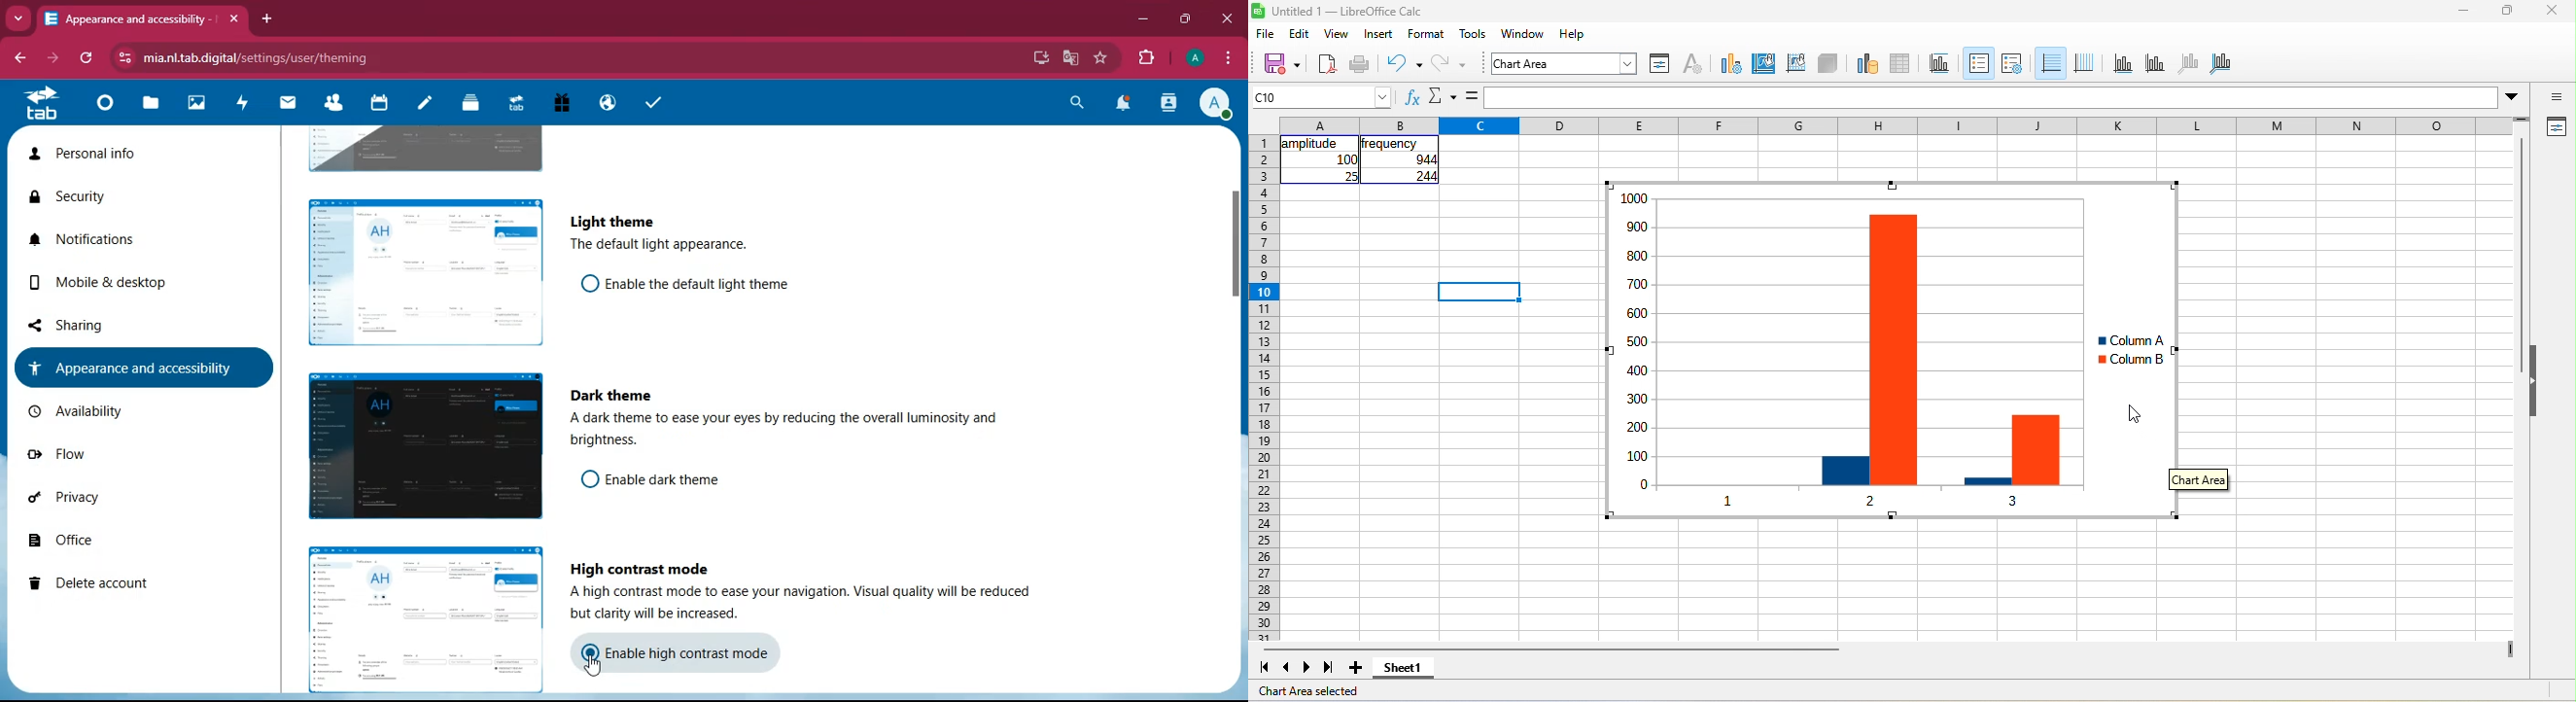  I want to click on Untitled 1 — LibreOffice Calc, so click(1348, 12).